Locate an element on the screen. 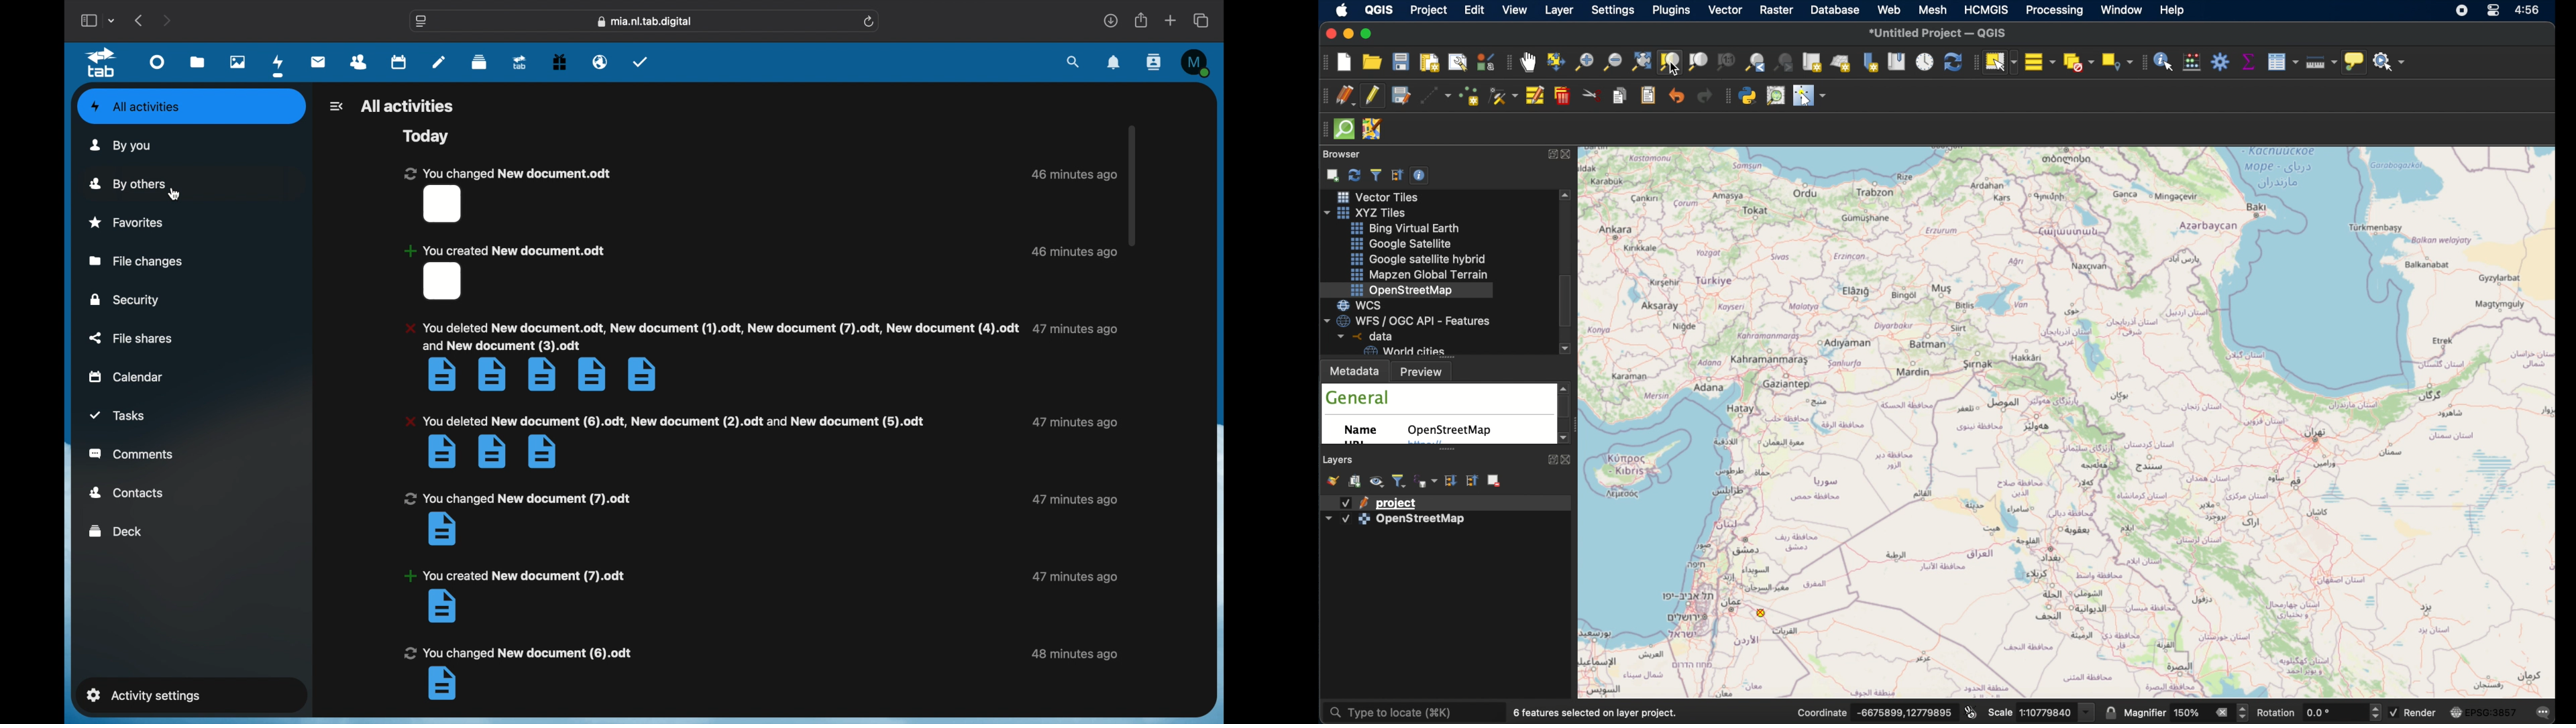 Image resolution: width=2576 pixels, height=728 pixels. scroll up arrow is located at coordinates (1565, 386).